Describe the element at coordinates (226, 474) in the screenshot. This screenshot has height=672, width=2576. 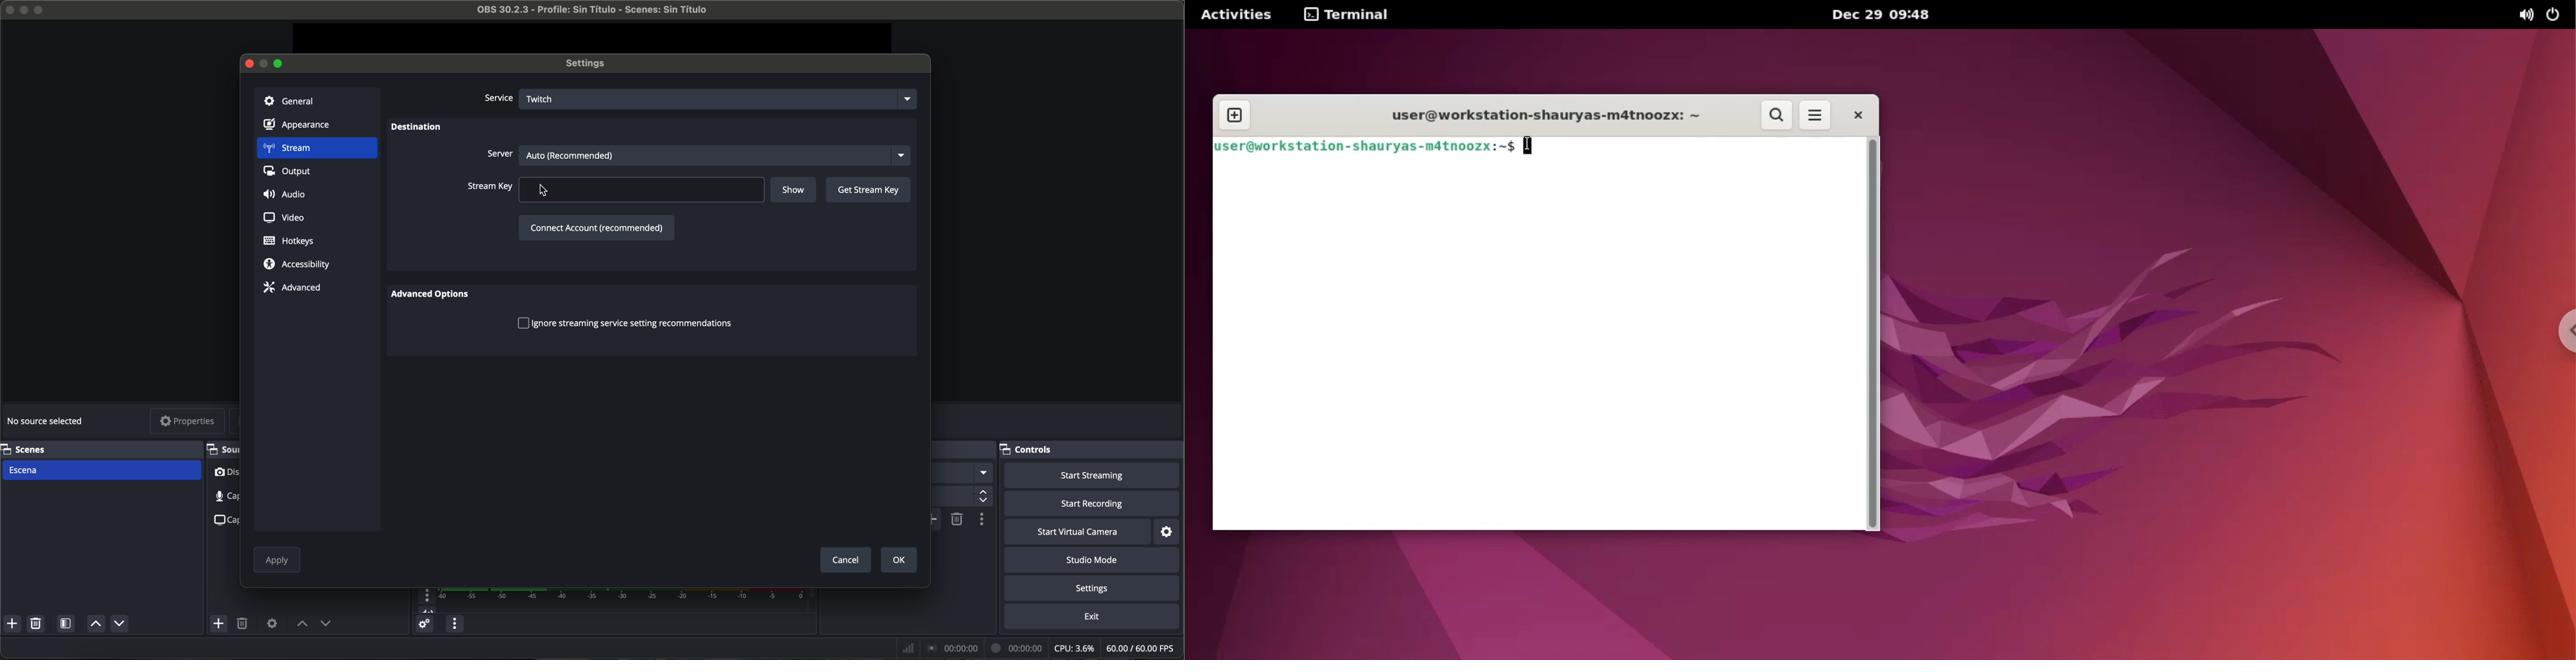
I see `video capture device` at that location.